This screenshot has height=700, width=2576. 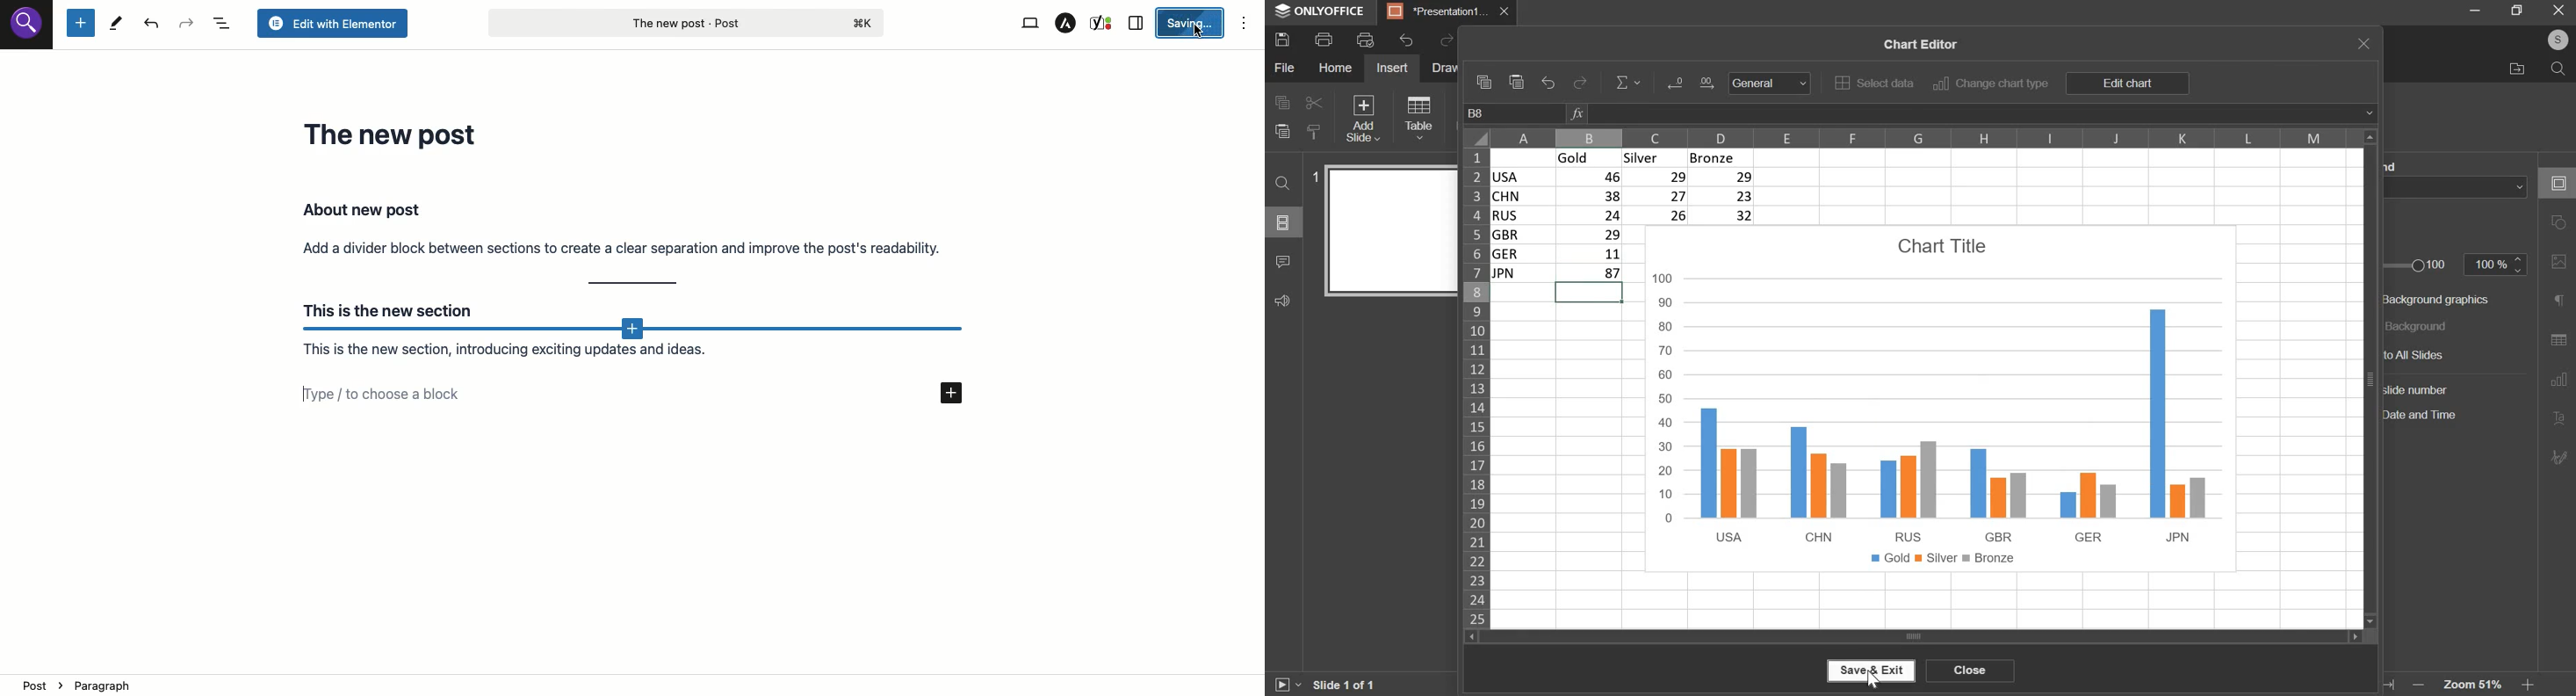 What do you see at coordinates (1066, 23) in the screenshot?
I see `Astar` at bounding box center [1066, 23].